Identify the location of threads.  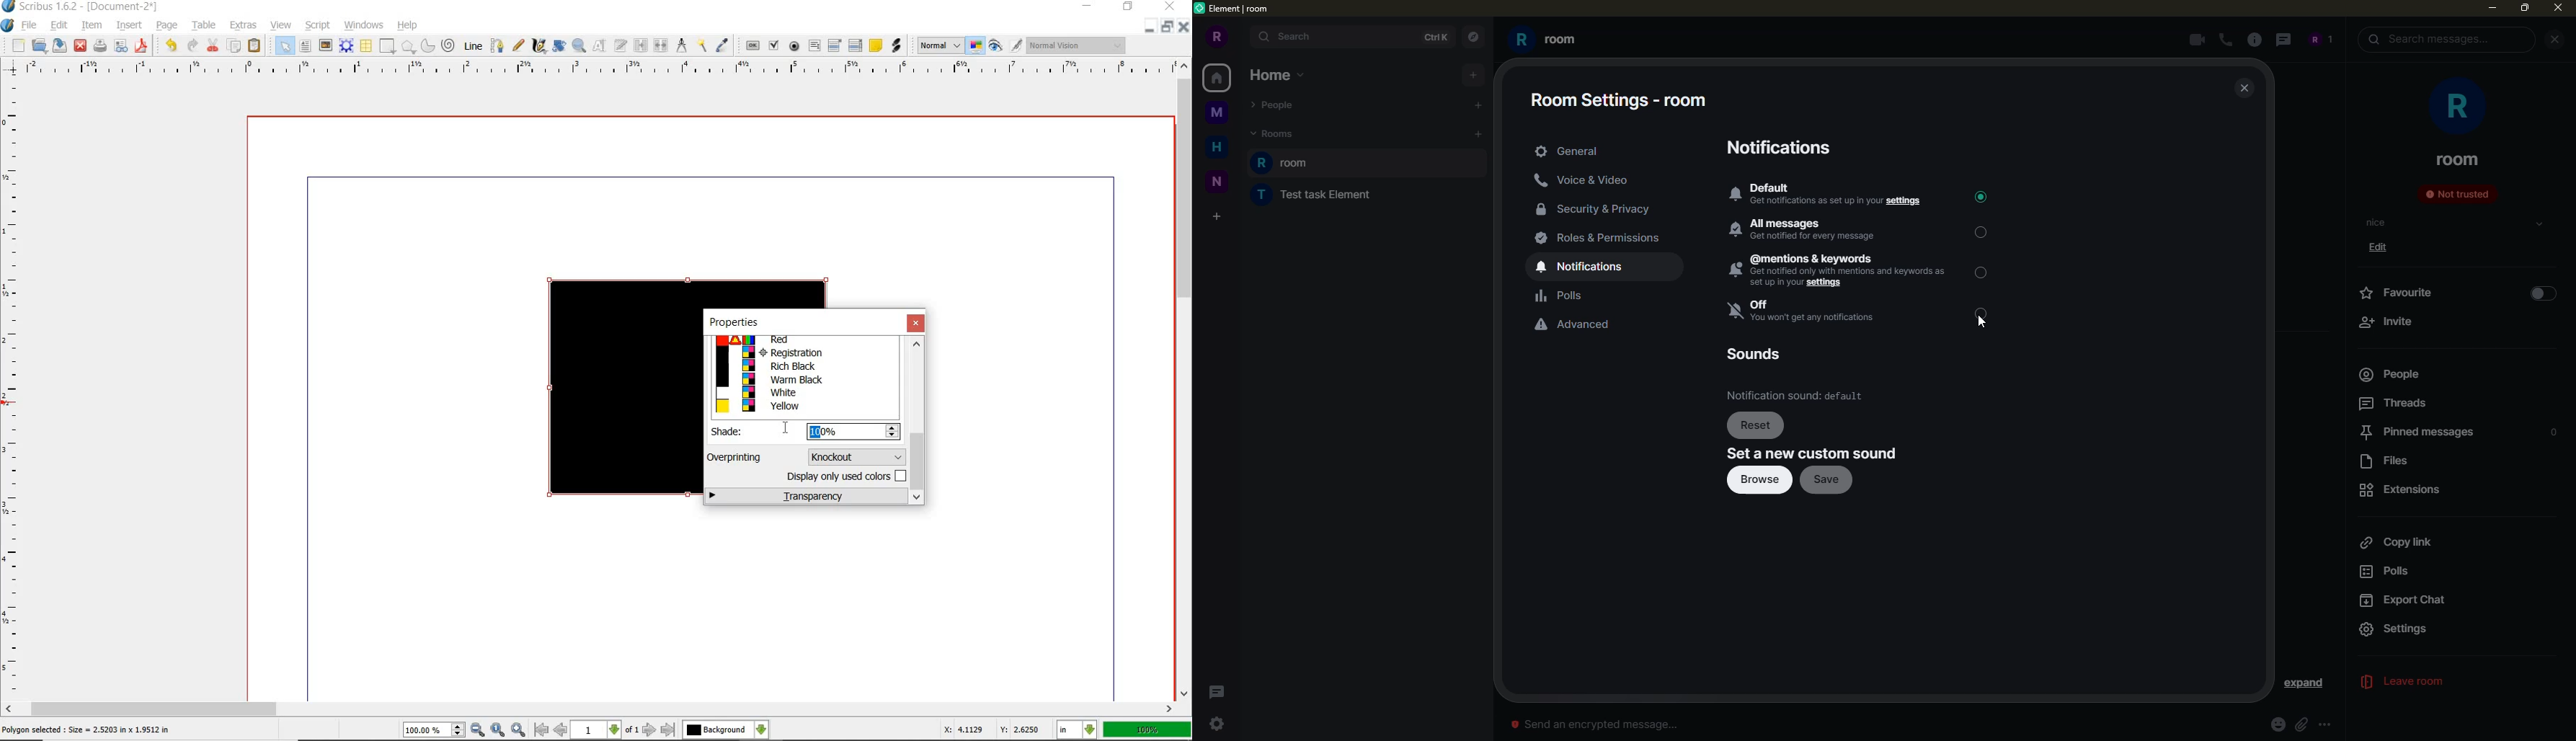
(2394, 403).